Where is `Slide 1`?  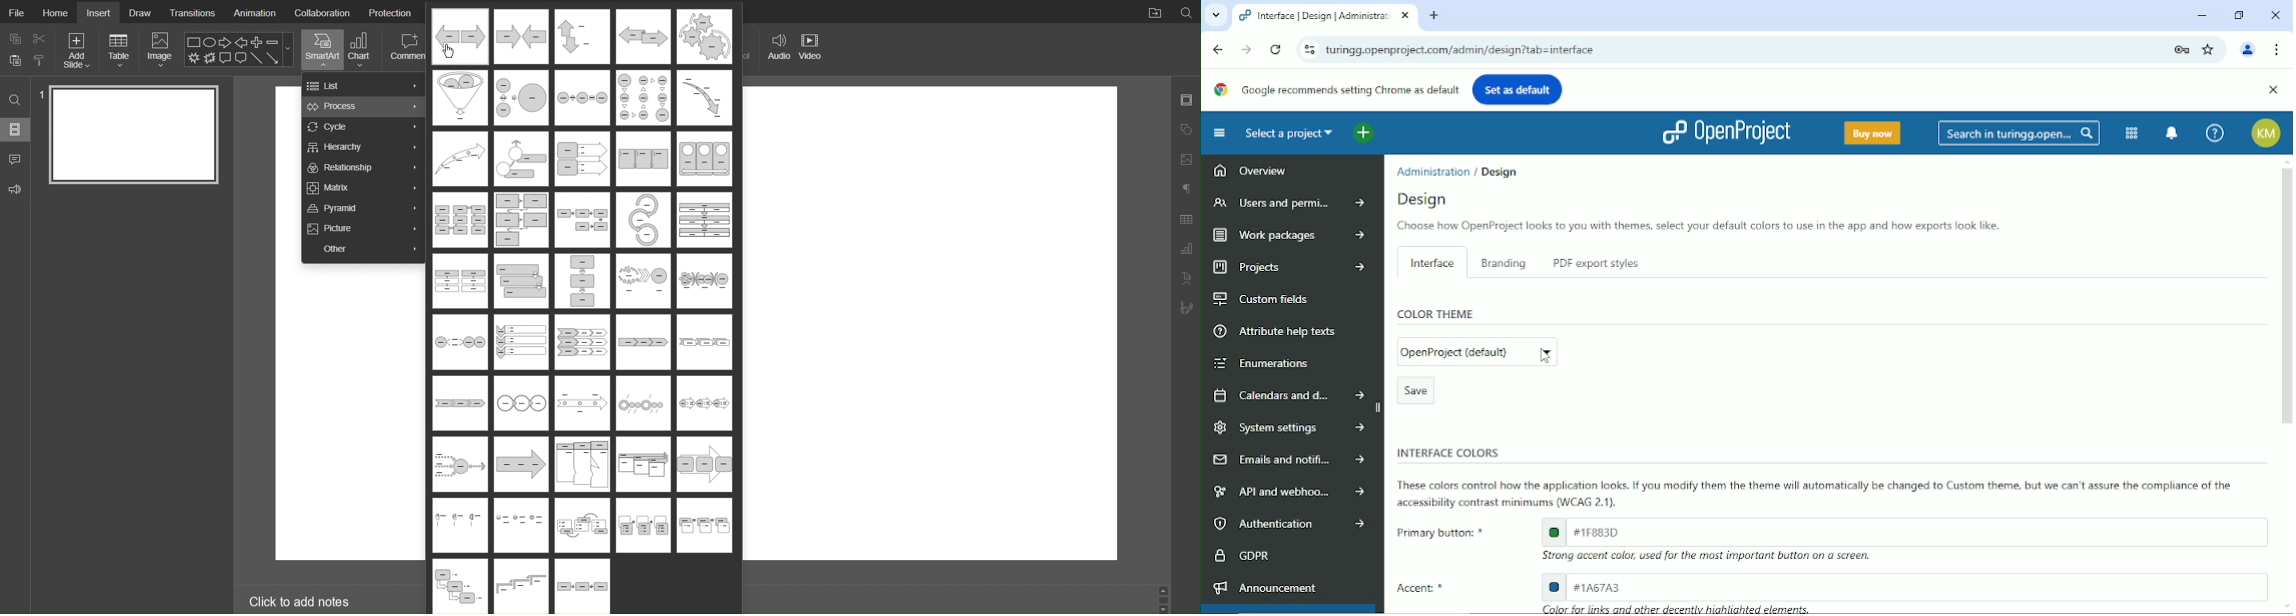 Slide 1 is located at coordinates (133, 135).